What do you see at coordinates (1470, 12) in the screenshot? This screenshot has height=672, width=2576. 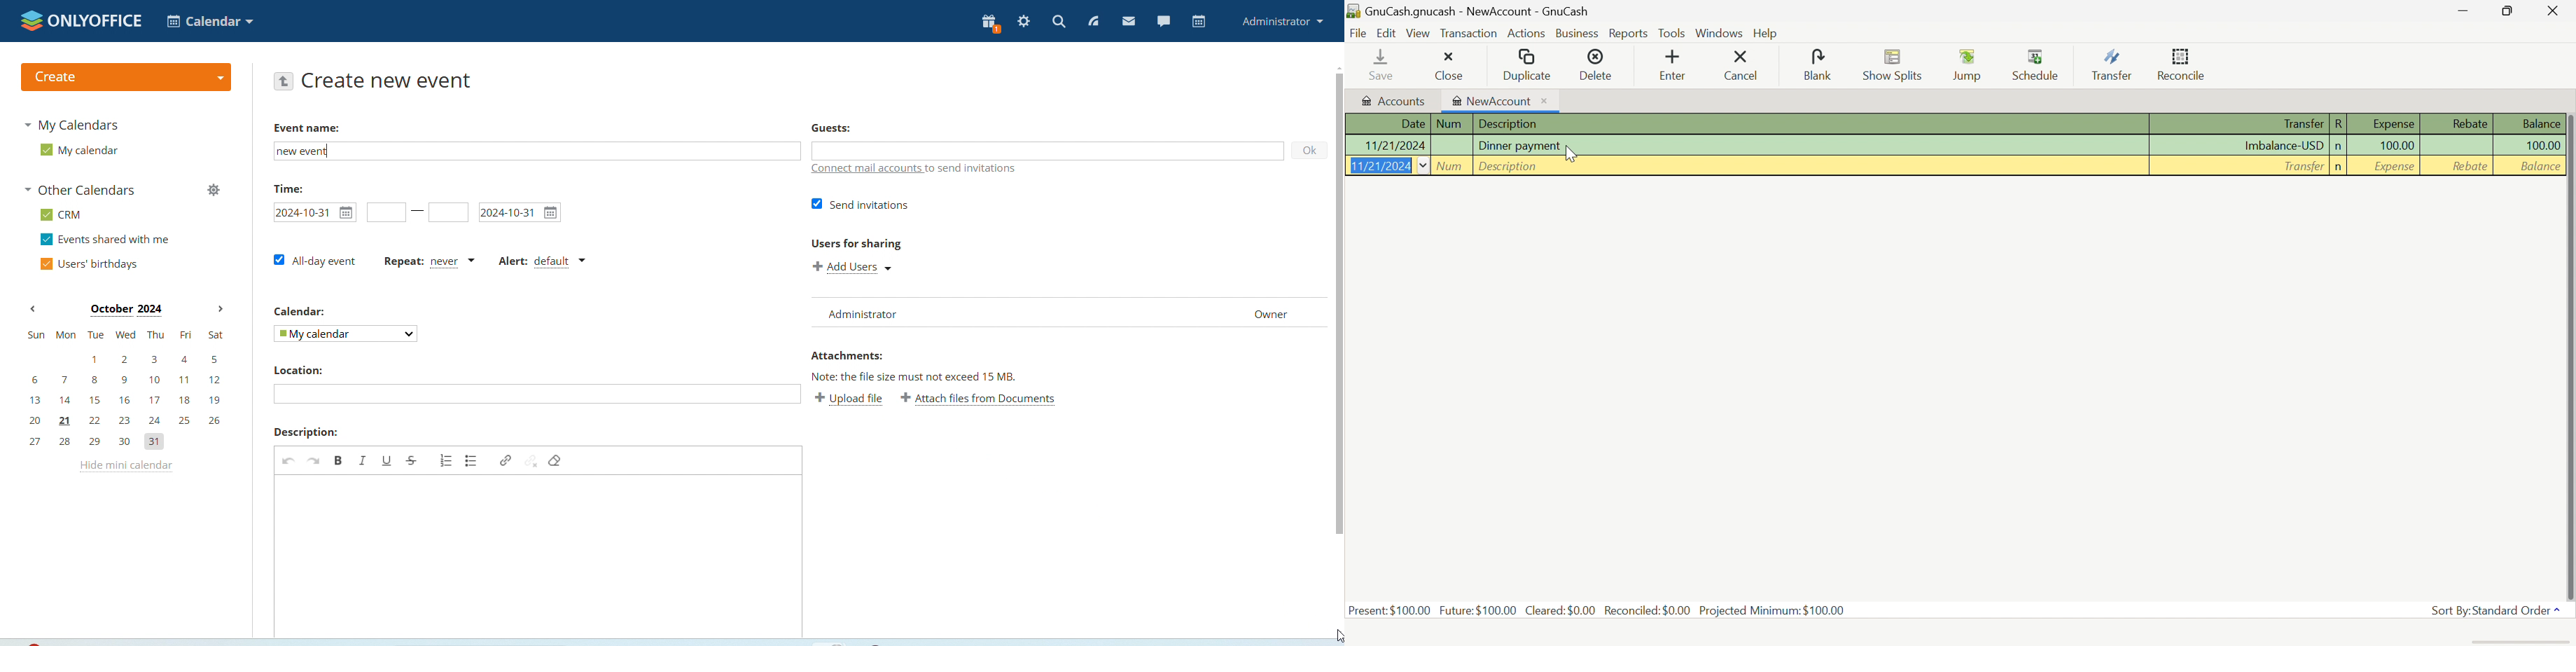 I see `GnuCash.gnucash - NewAccount - GnuCash` at bounding box center [1470, 12].